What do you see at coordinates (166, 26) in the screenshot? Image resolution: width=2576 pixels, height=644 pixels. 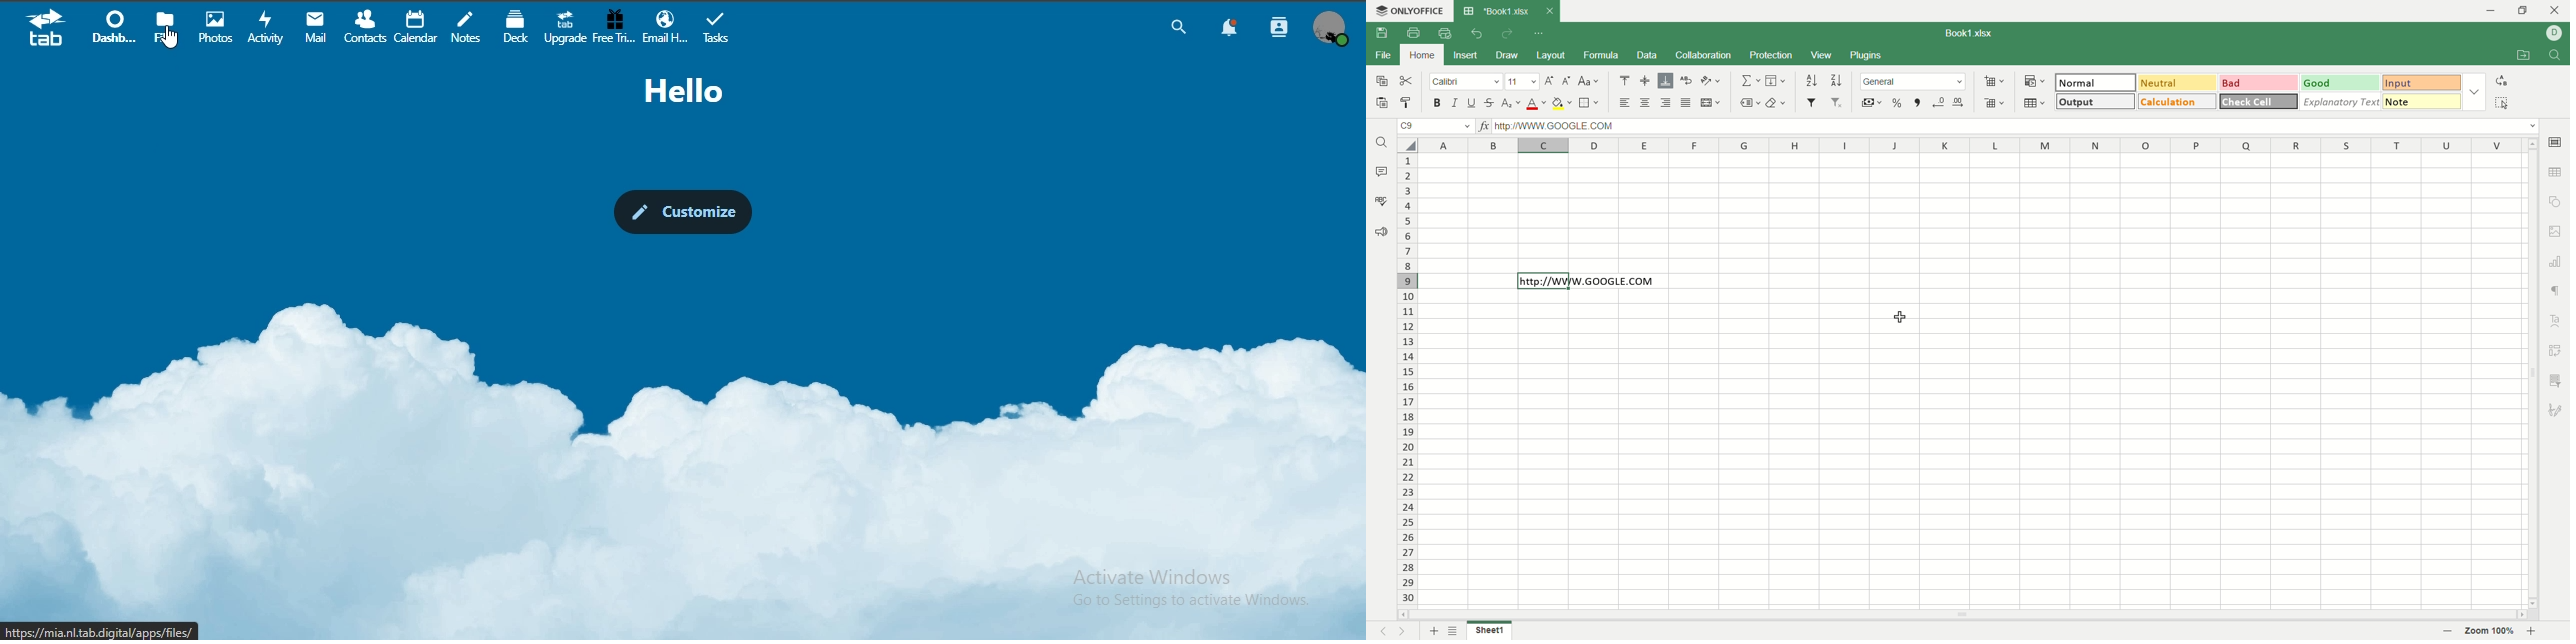 I see `files` at bounding box center [166, 26].